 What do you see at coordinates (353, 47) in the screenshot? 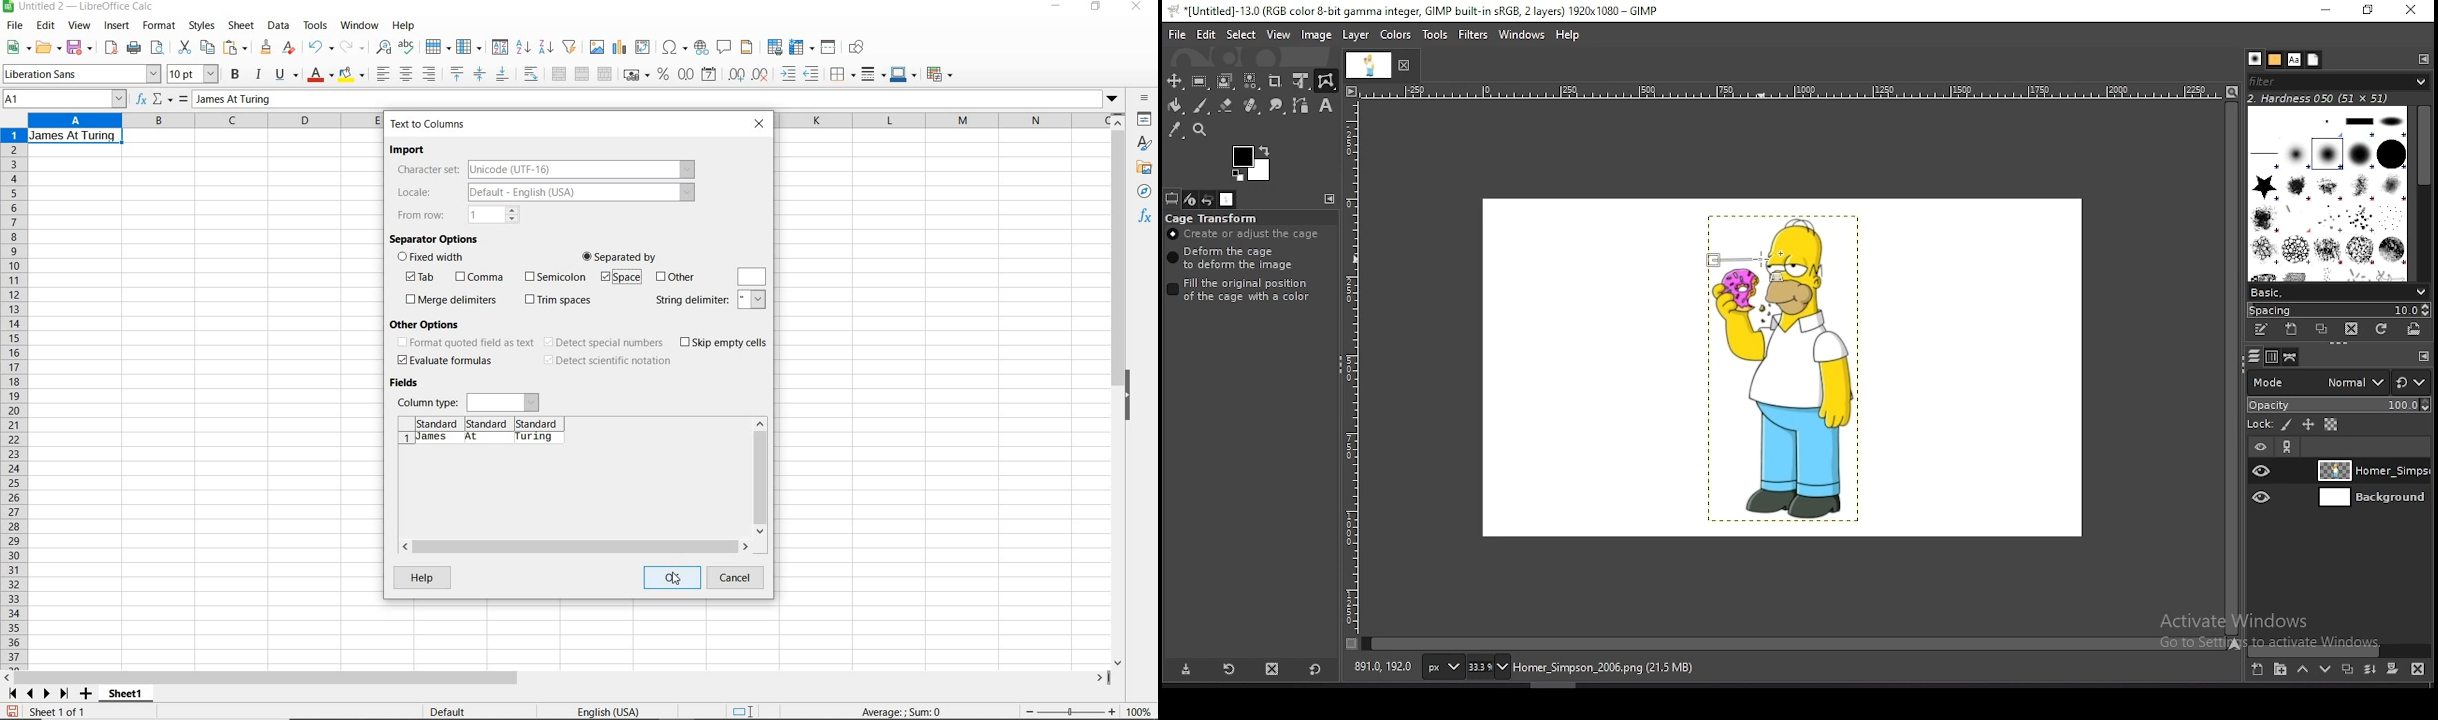
I see `redo` at bounding box center [353, 47].